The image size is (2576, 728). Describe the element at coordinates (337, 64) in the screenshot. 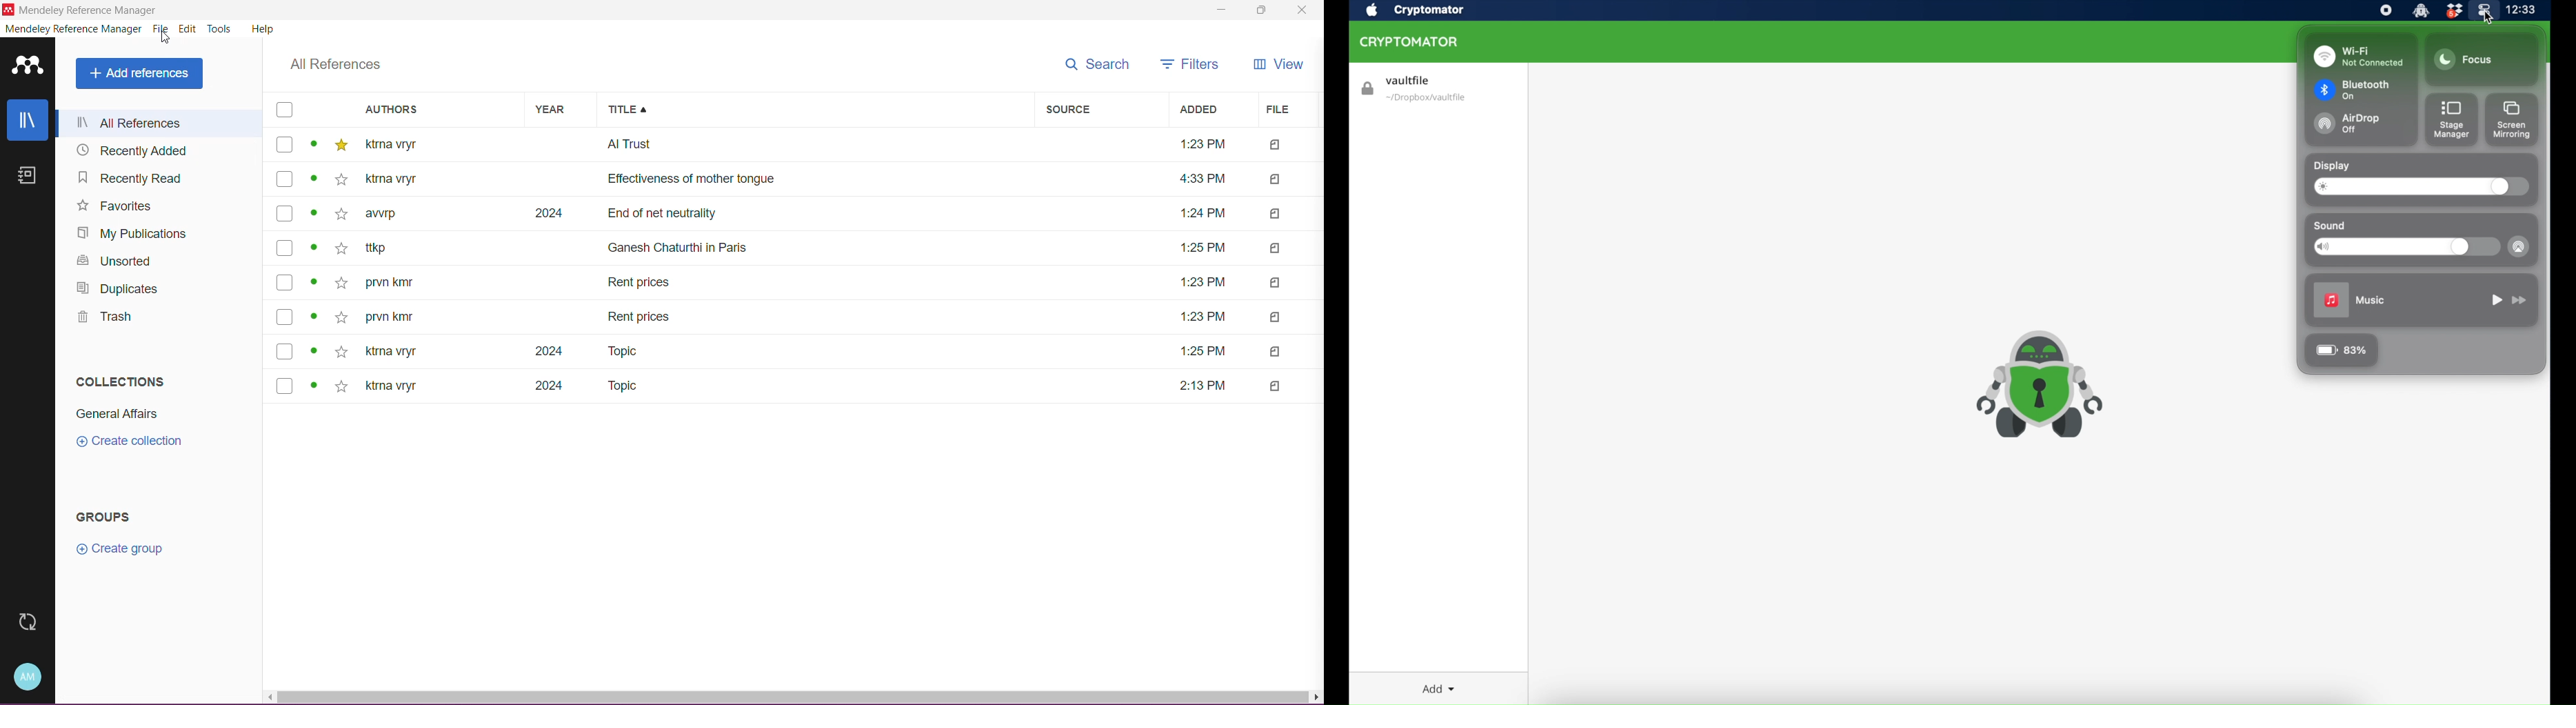

I see `All References` at that location.